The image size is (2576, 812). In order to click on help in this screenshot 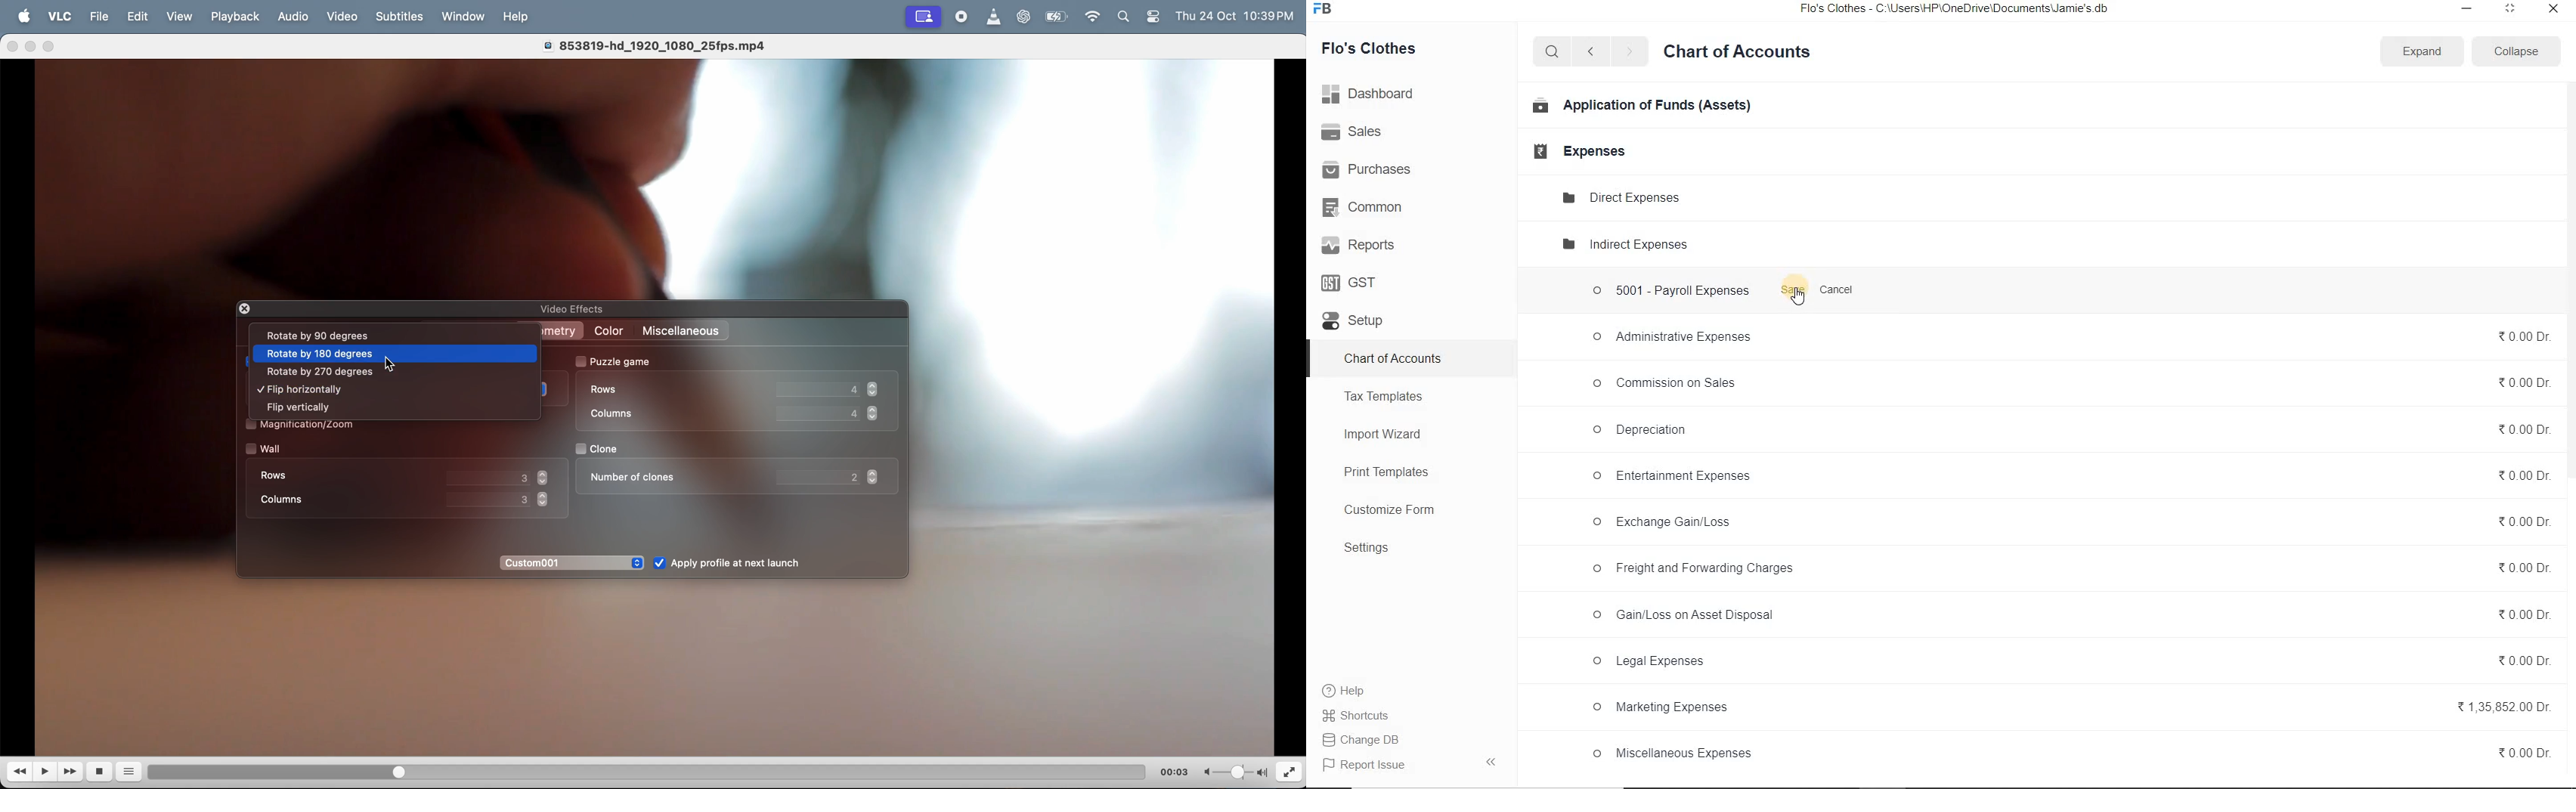, I will do `click(519, 18)`.